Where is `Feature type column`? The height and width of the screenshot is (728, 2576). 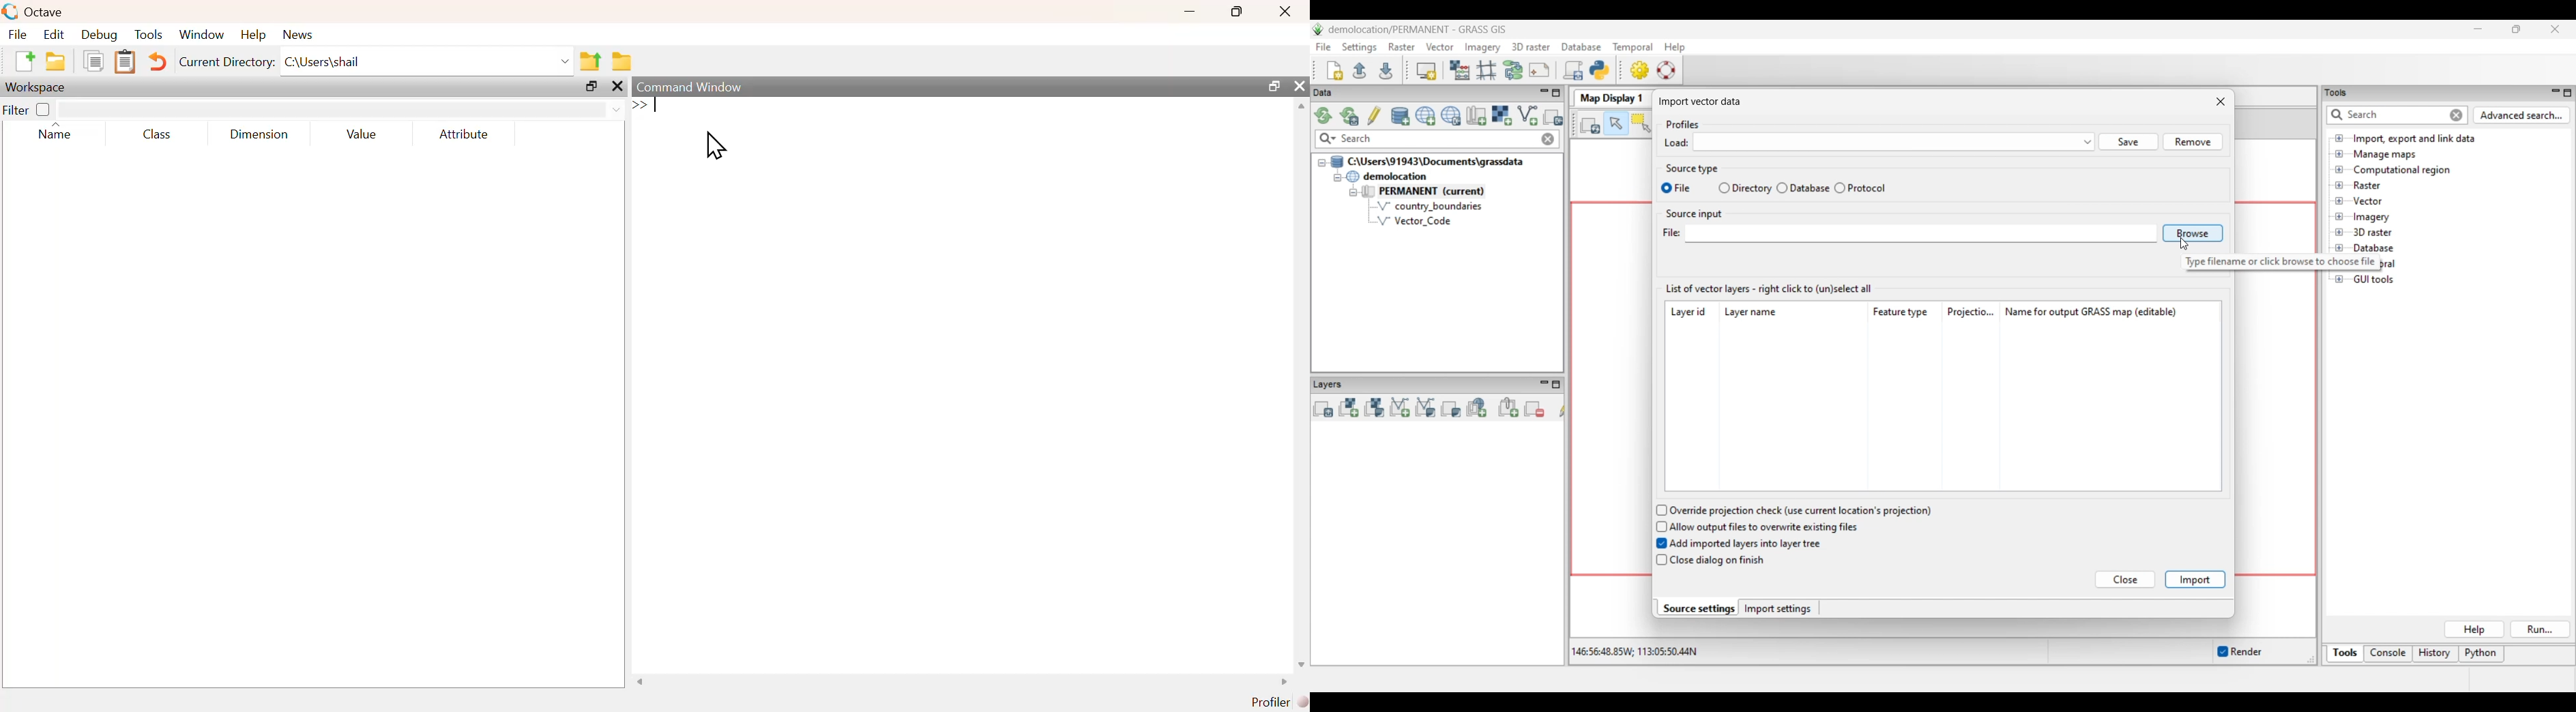
Feature type column is located at coordinates (1900, 312).